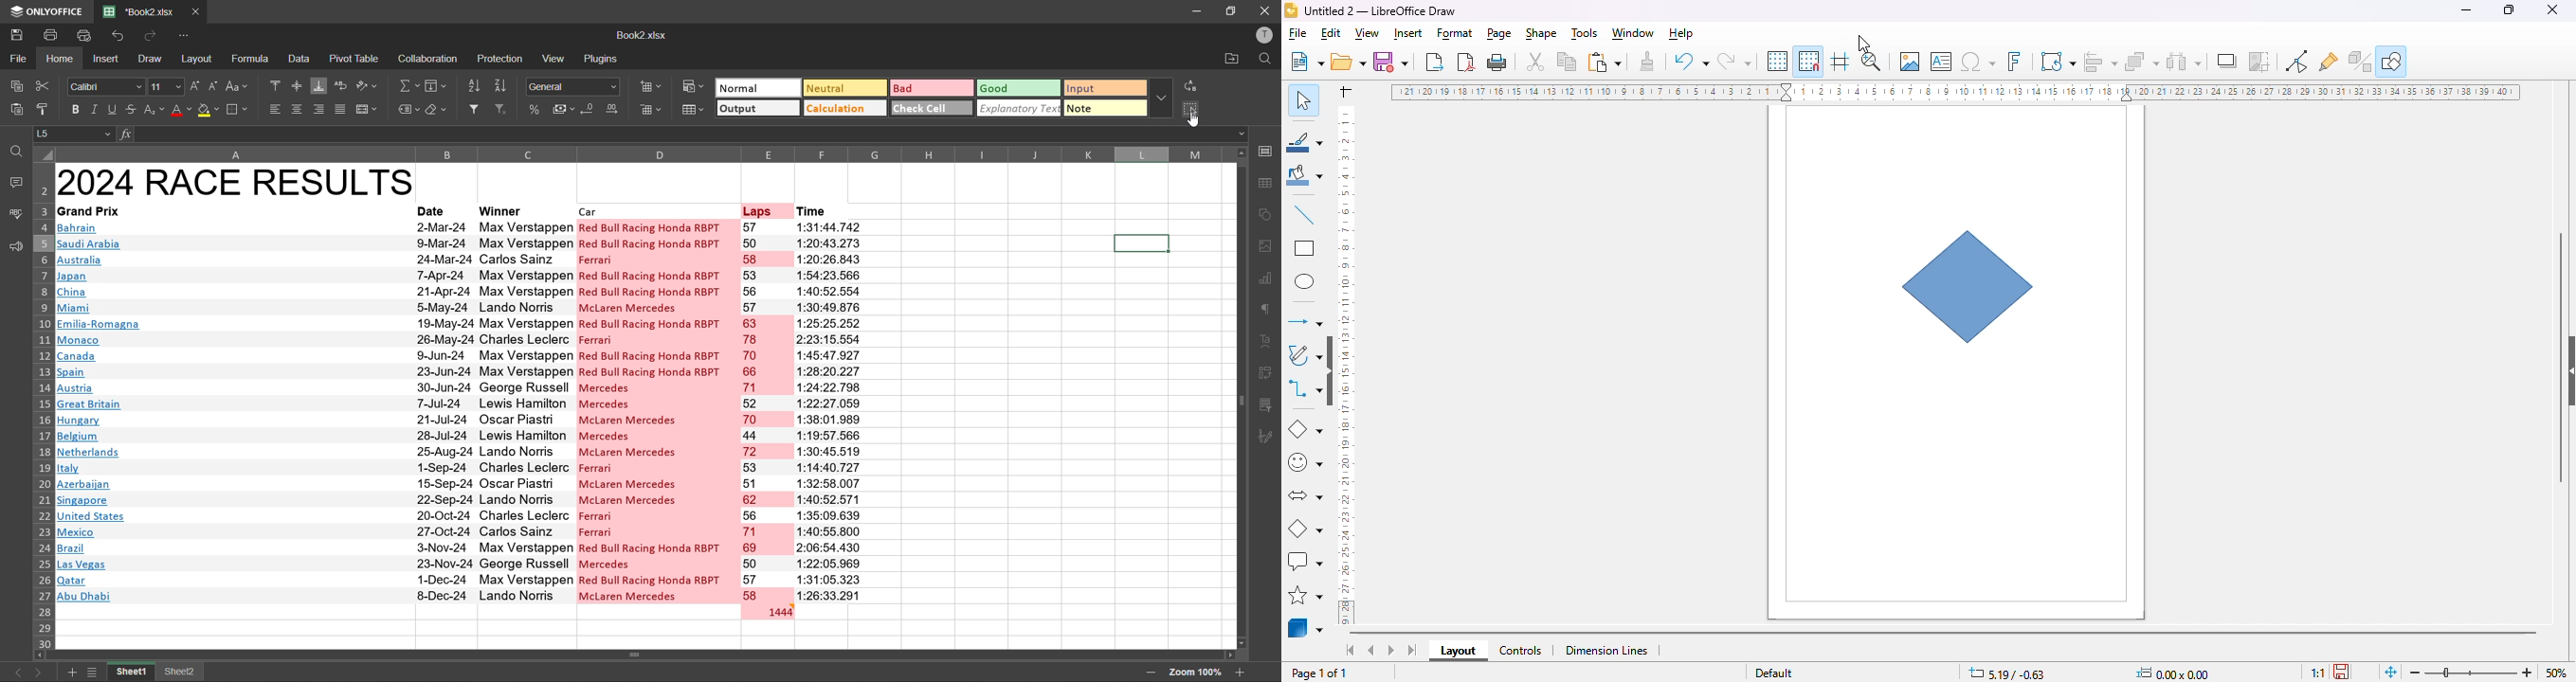  I want to click on redo, so click(1734, 62).